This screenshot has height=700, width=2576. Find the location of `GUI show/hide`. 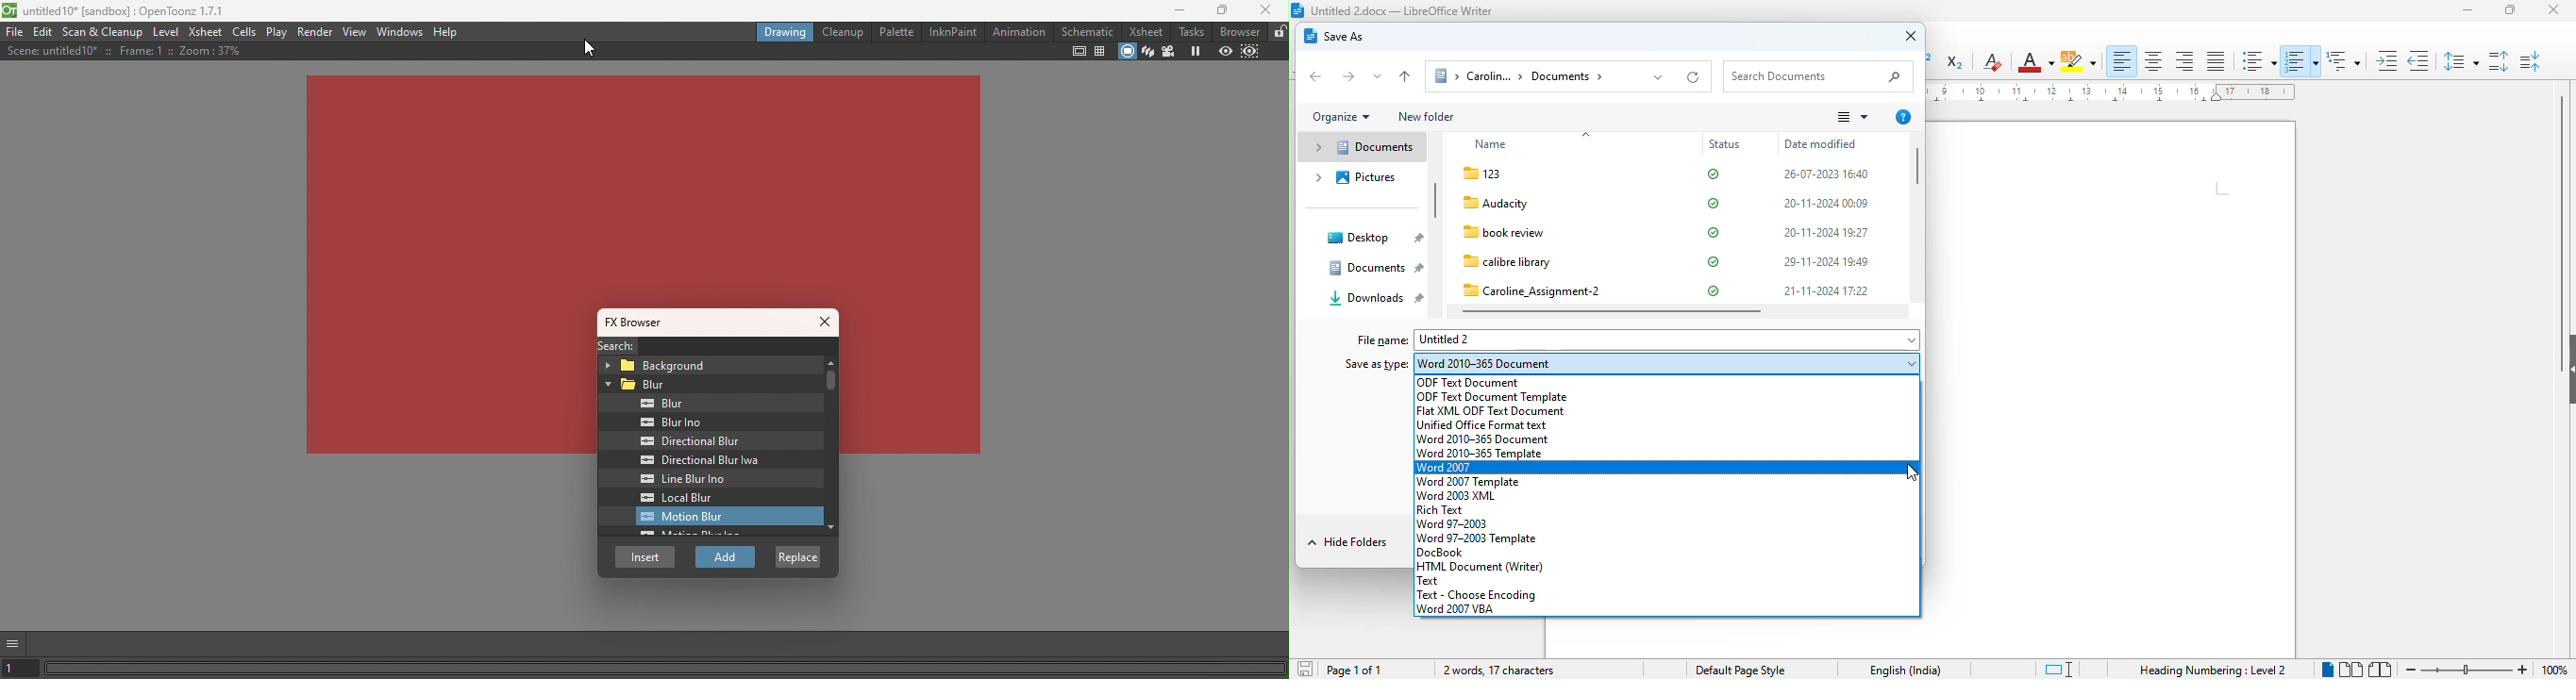

GUI show/hide is located at coordinates (13, 644).